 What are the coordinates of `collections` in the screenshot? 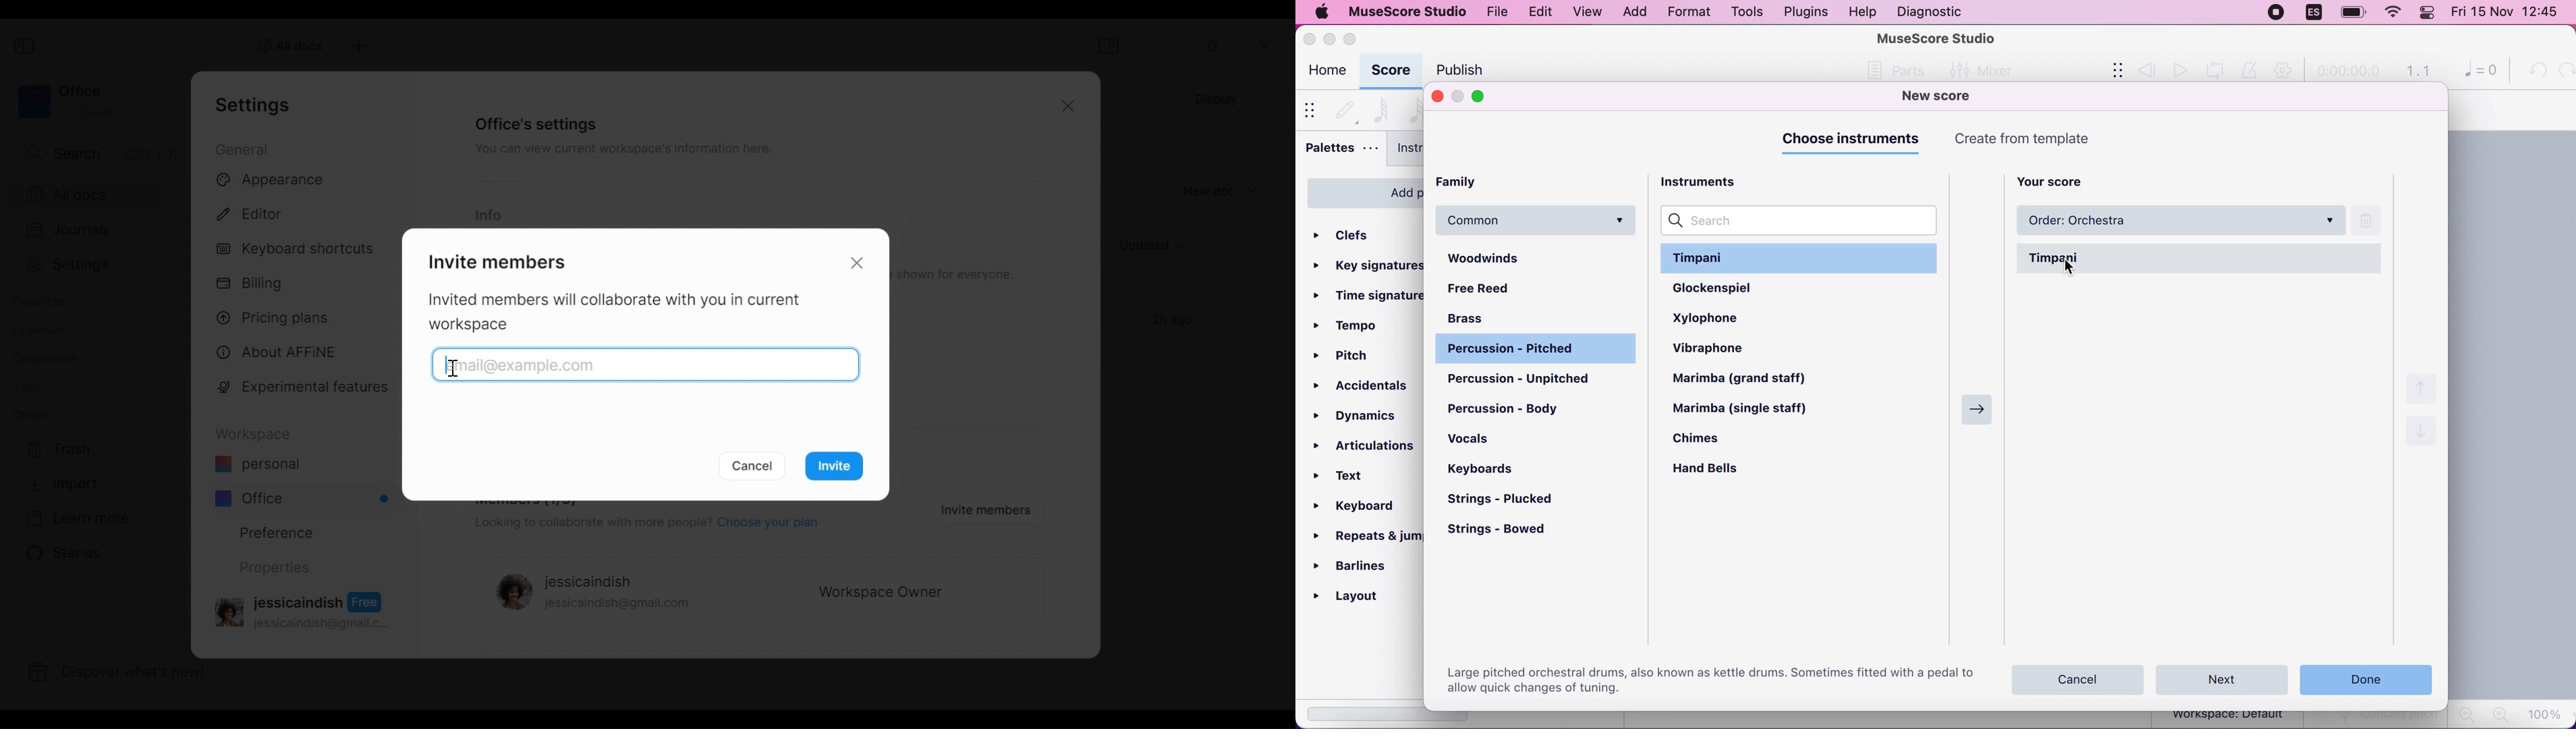 It's located at (51, 359).